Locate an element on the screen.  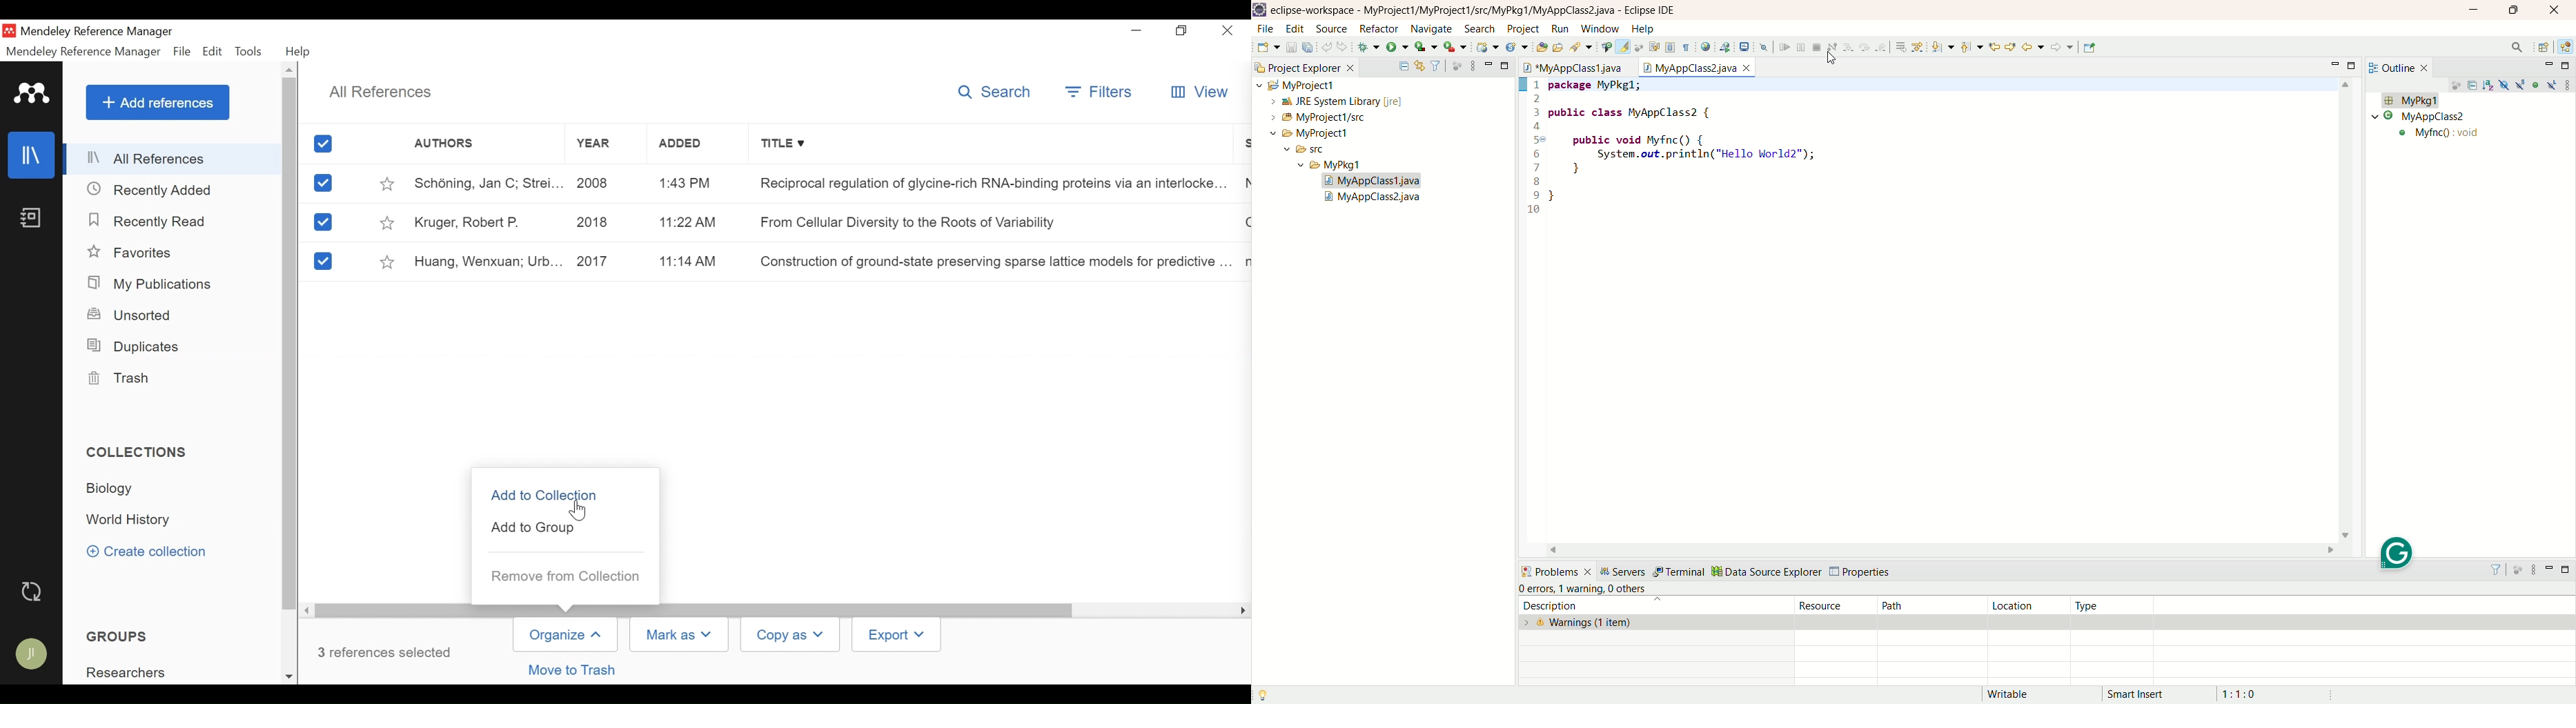
Collection is located at coordinates (115, 489).